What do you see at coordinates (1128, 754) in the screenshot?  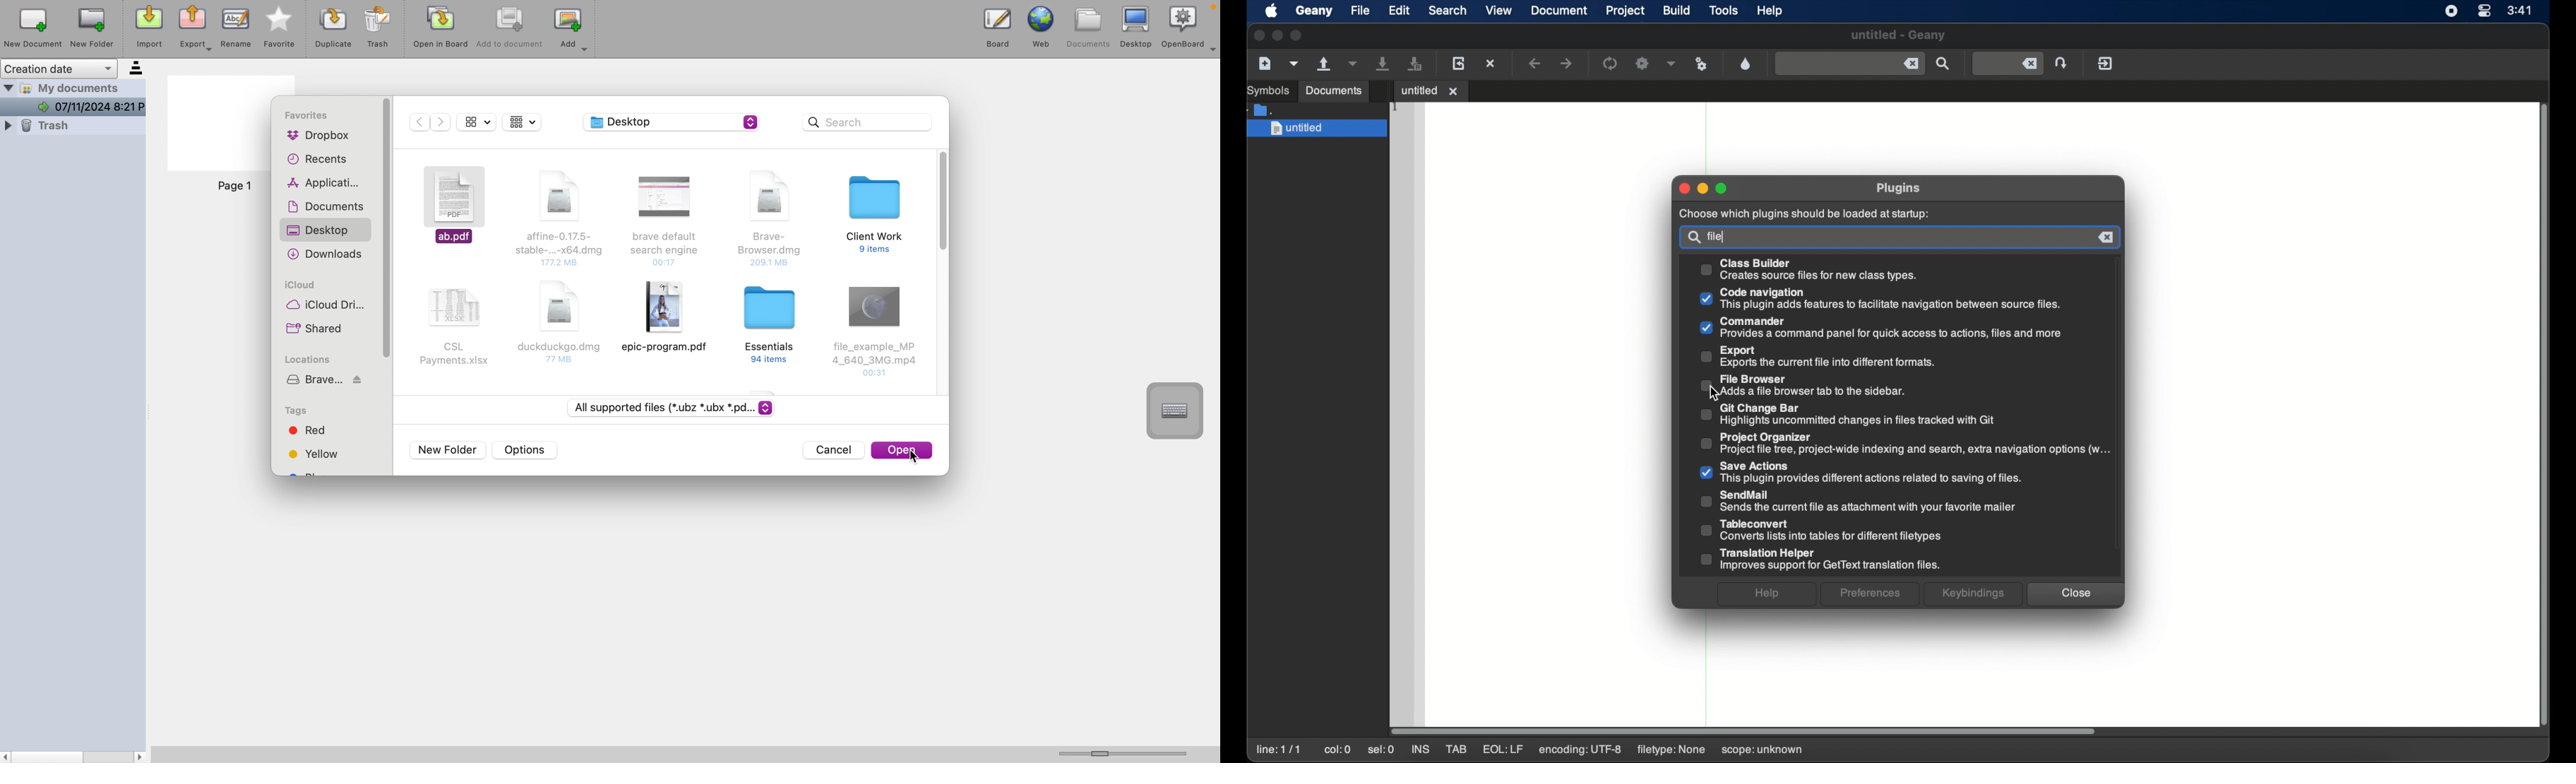 I see `horizontal scroll` at bounding box center [1128, 754].